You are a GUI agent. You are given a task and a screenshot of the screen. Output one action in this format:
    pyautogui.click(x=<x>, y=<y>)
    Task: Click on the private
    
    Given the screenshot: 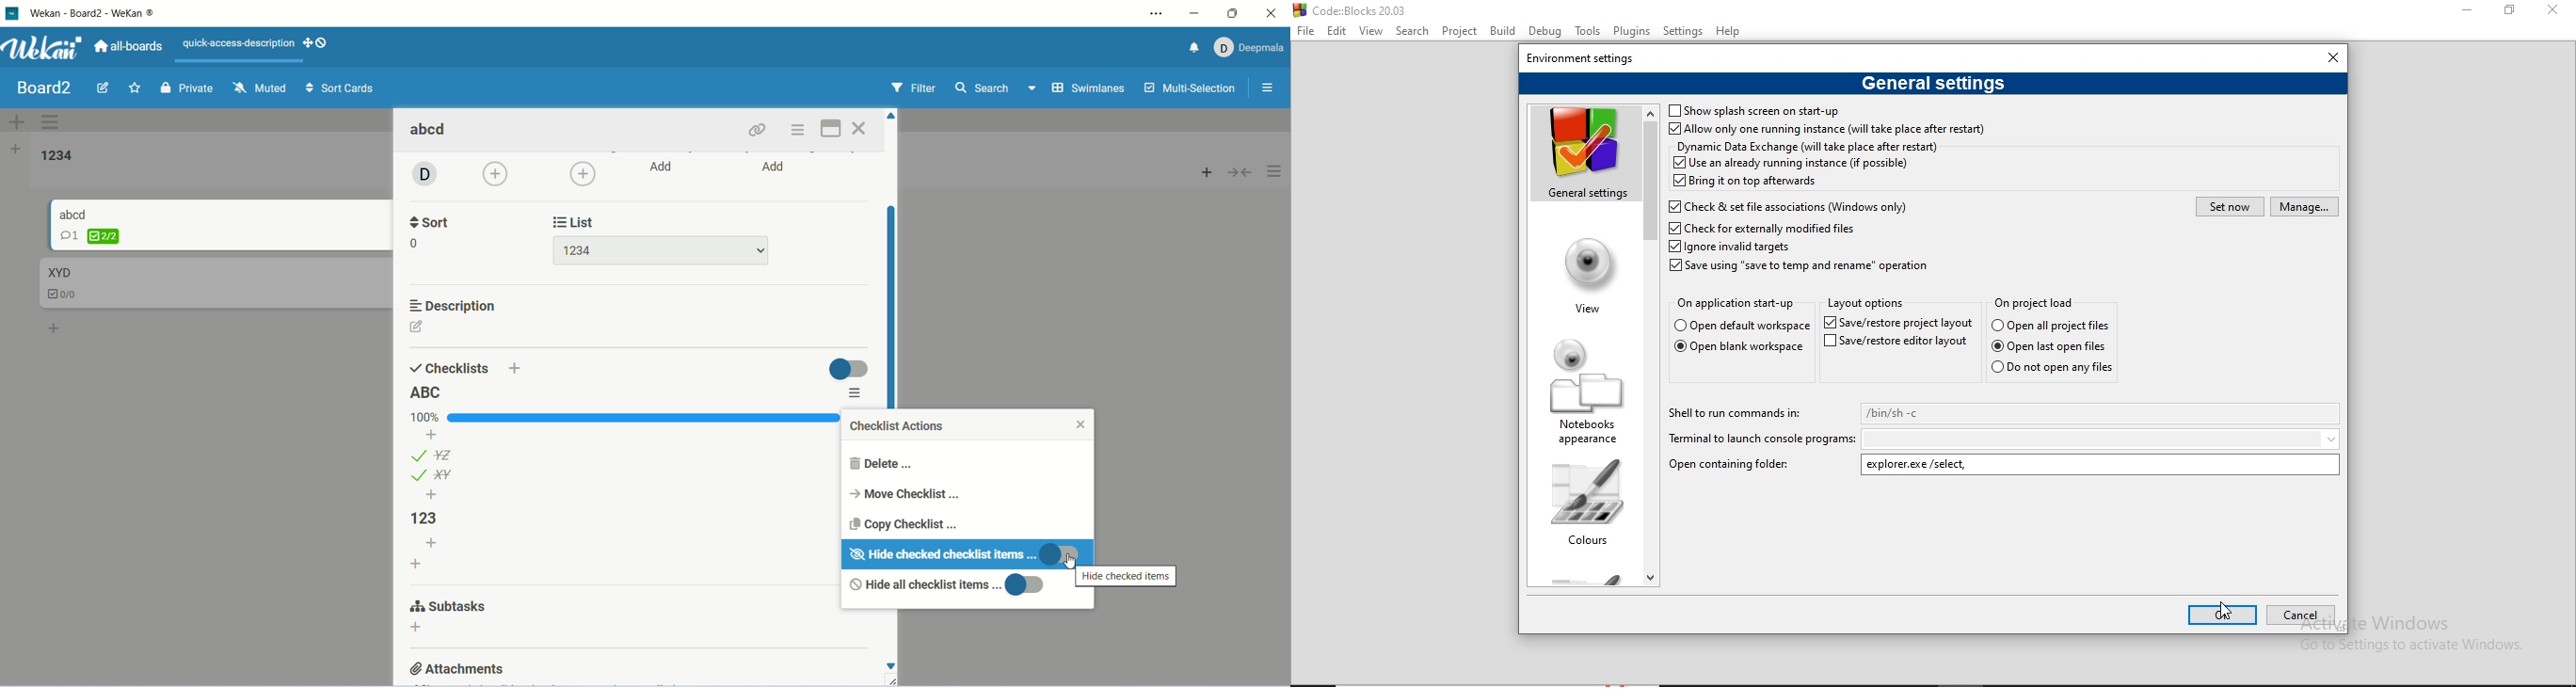 What is the action you would take?
    pyautogui.click(x=184, y=90)
    